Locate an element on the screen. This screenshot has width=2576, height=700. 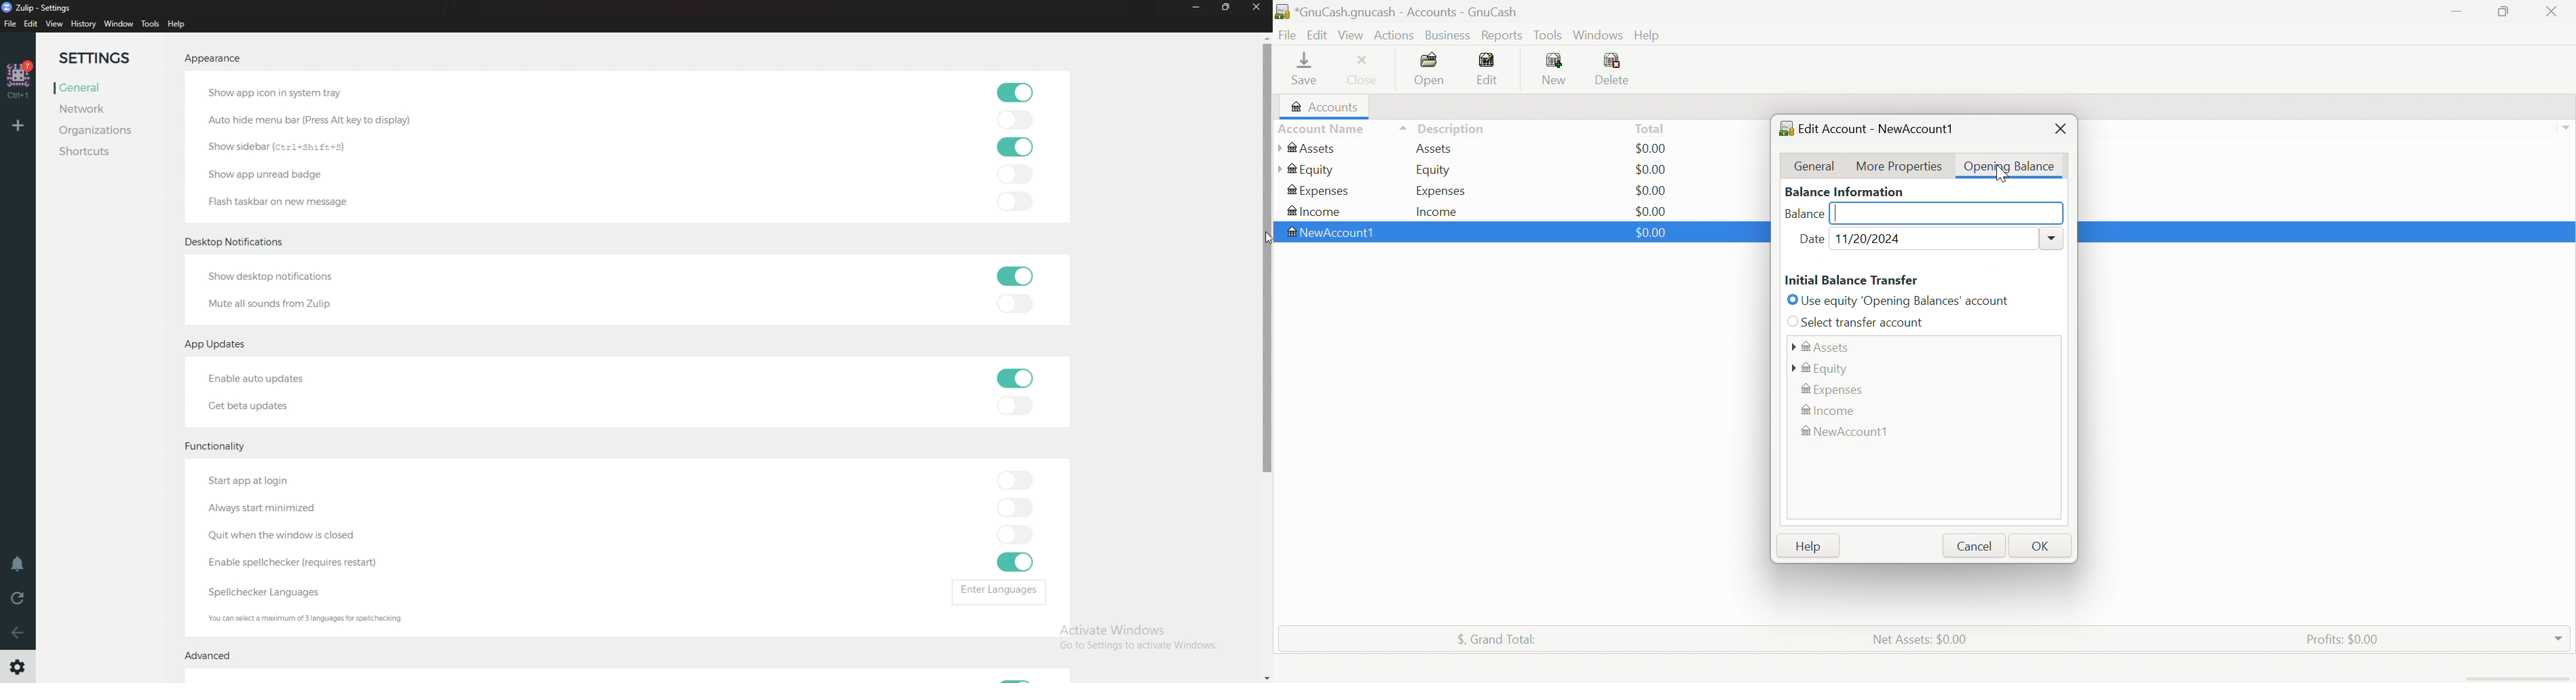
OK is located at coordinates (2042, 546).